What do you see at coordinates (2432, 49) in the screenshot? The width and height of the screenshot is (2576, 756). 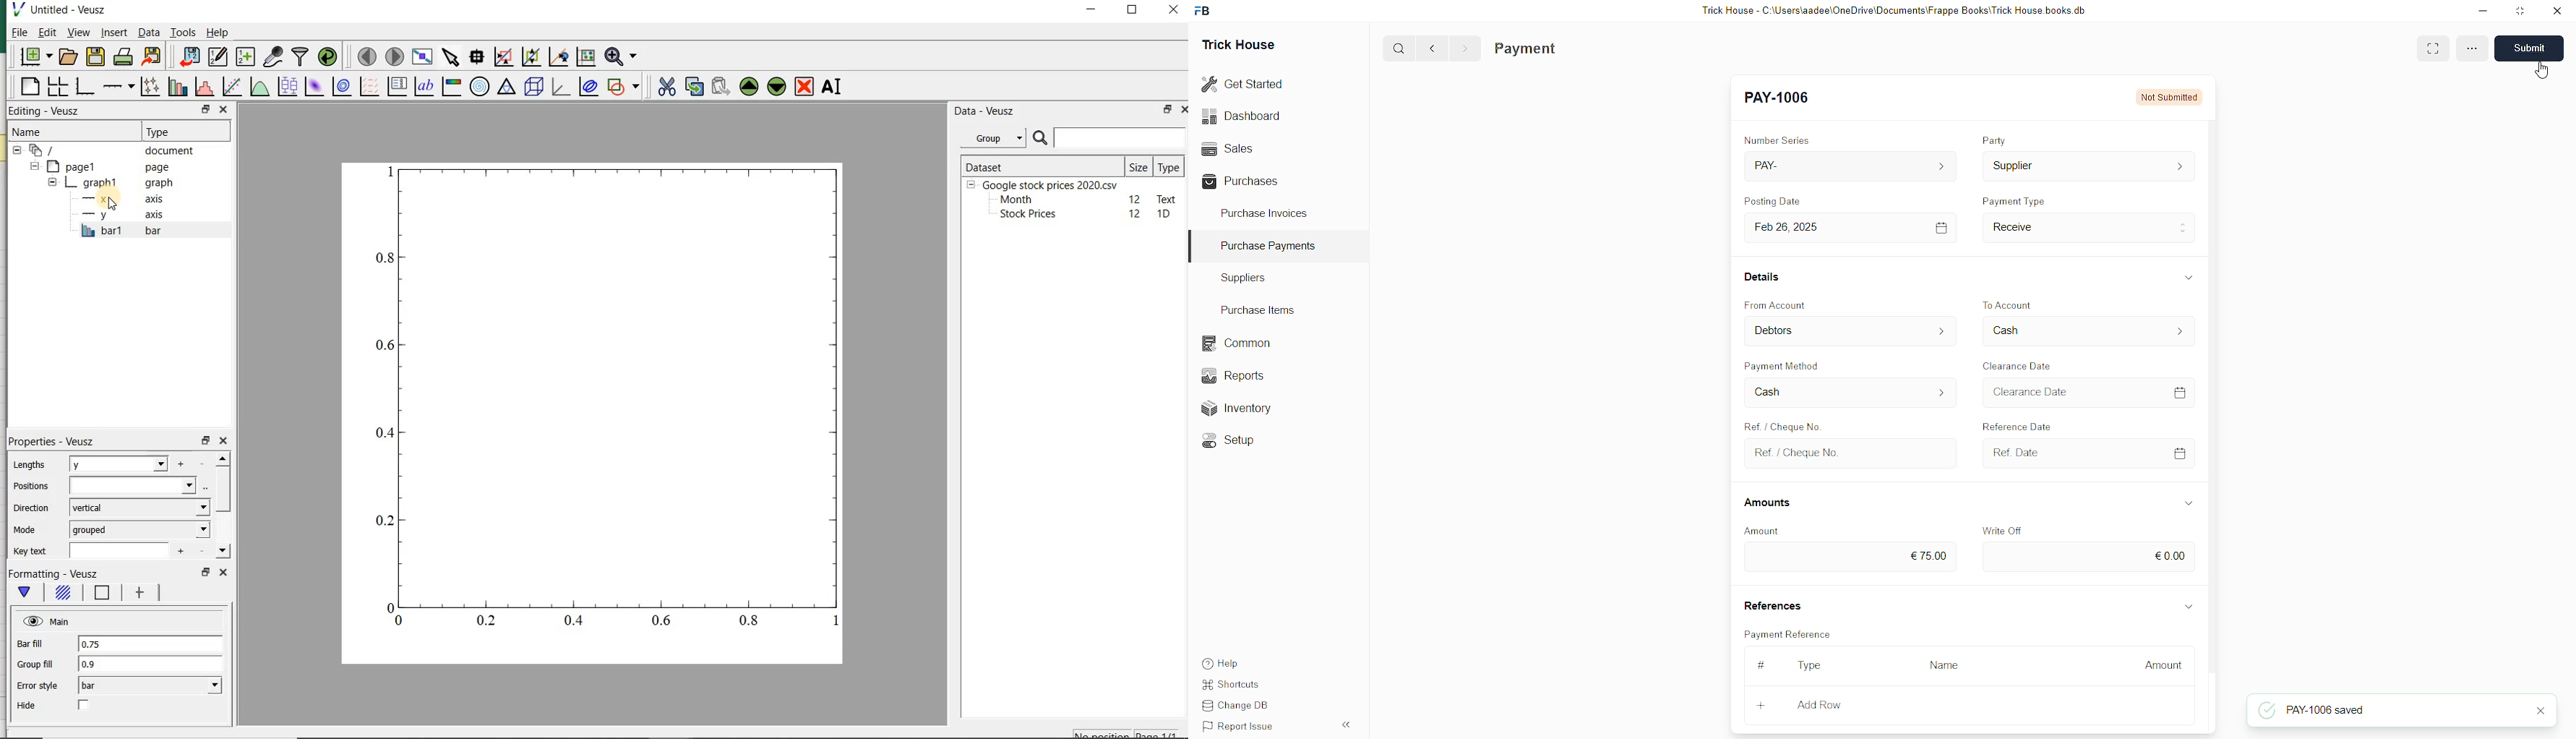 I see `toggle between form and full width` at bounding box center [2432, 49].